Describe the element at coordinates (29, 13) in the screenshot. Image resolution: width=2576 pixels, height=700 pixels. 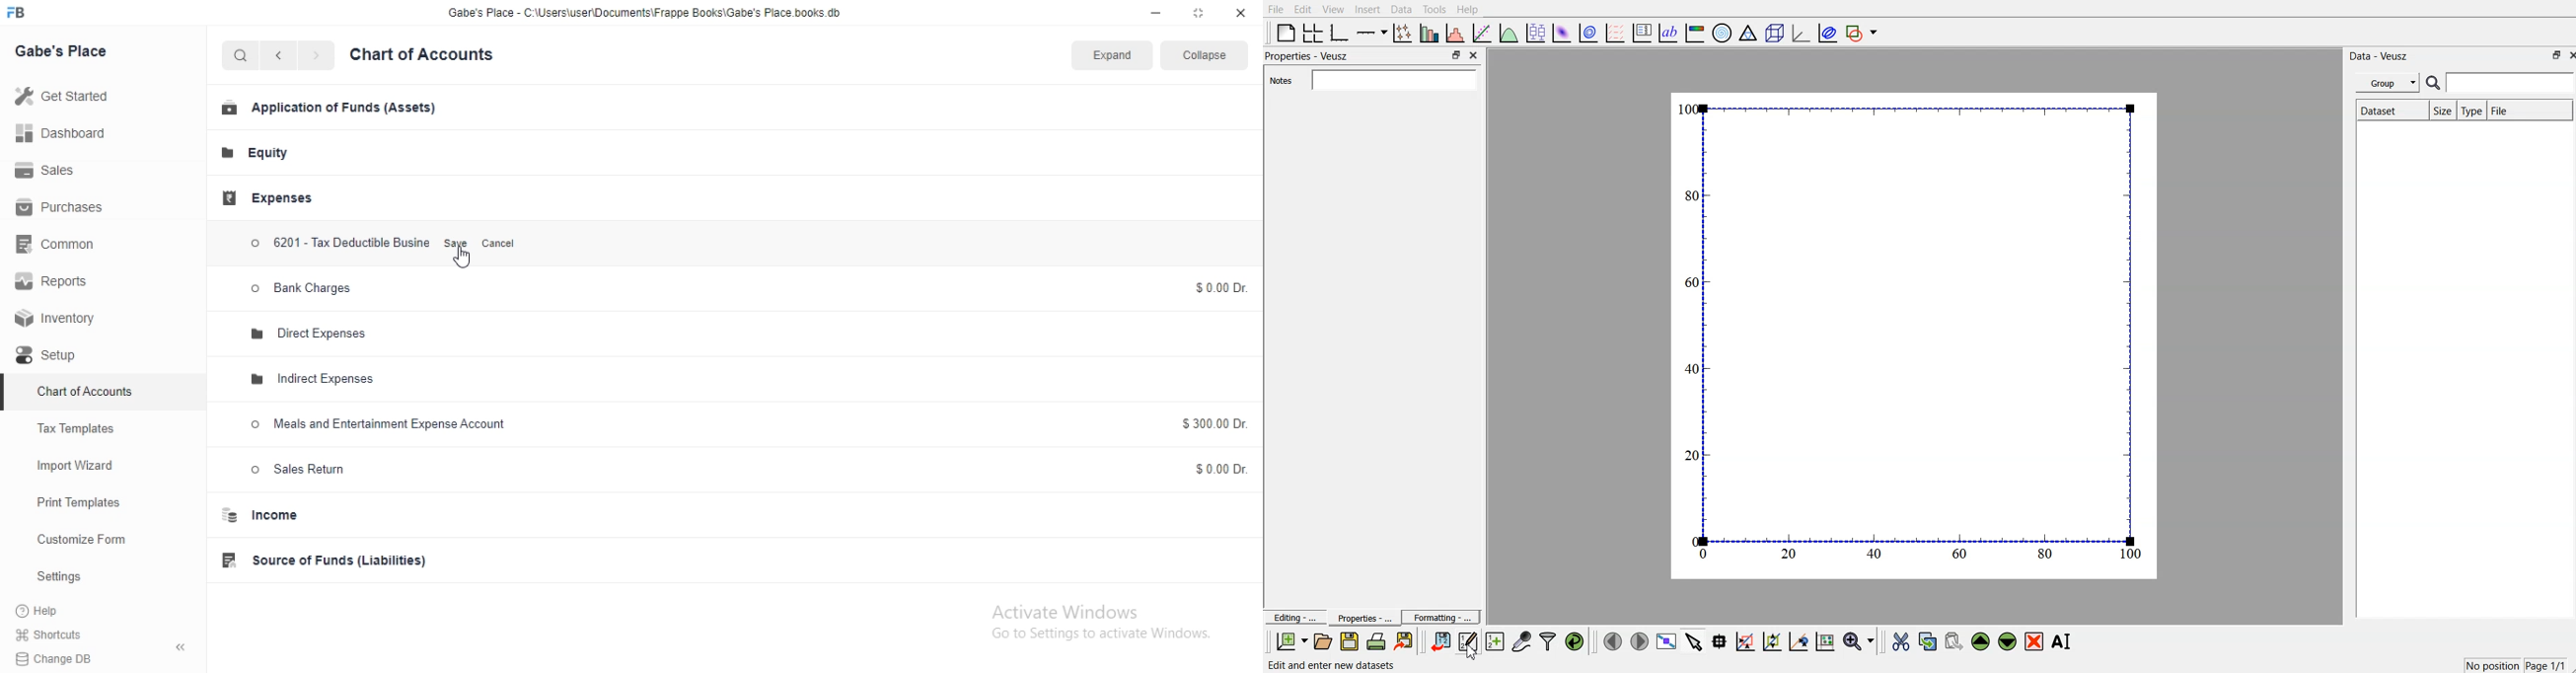
I see `FB` at that location.